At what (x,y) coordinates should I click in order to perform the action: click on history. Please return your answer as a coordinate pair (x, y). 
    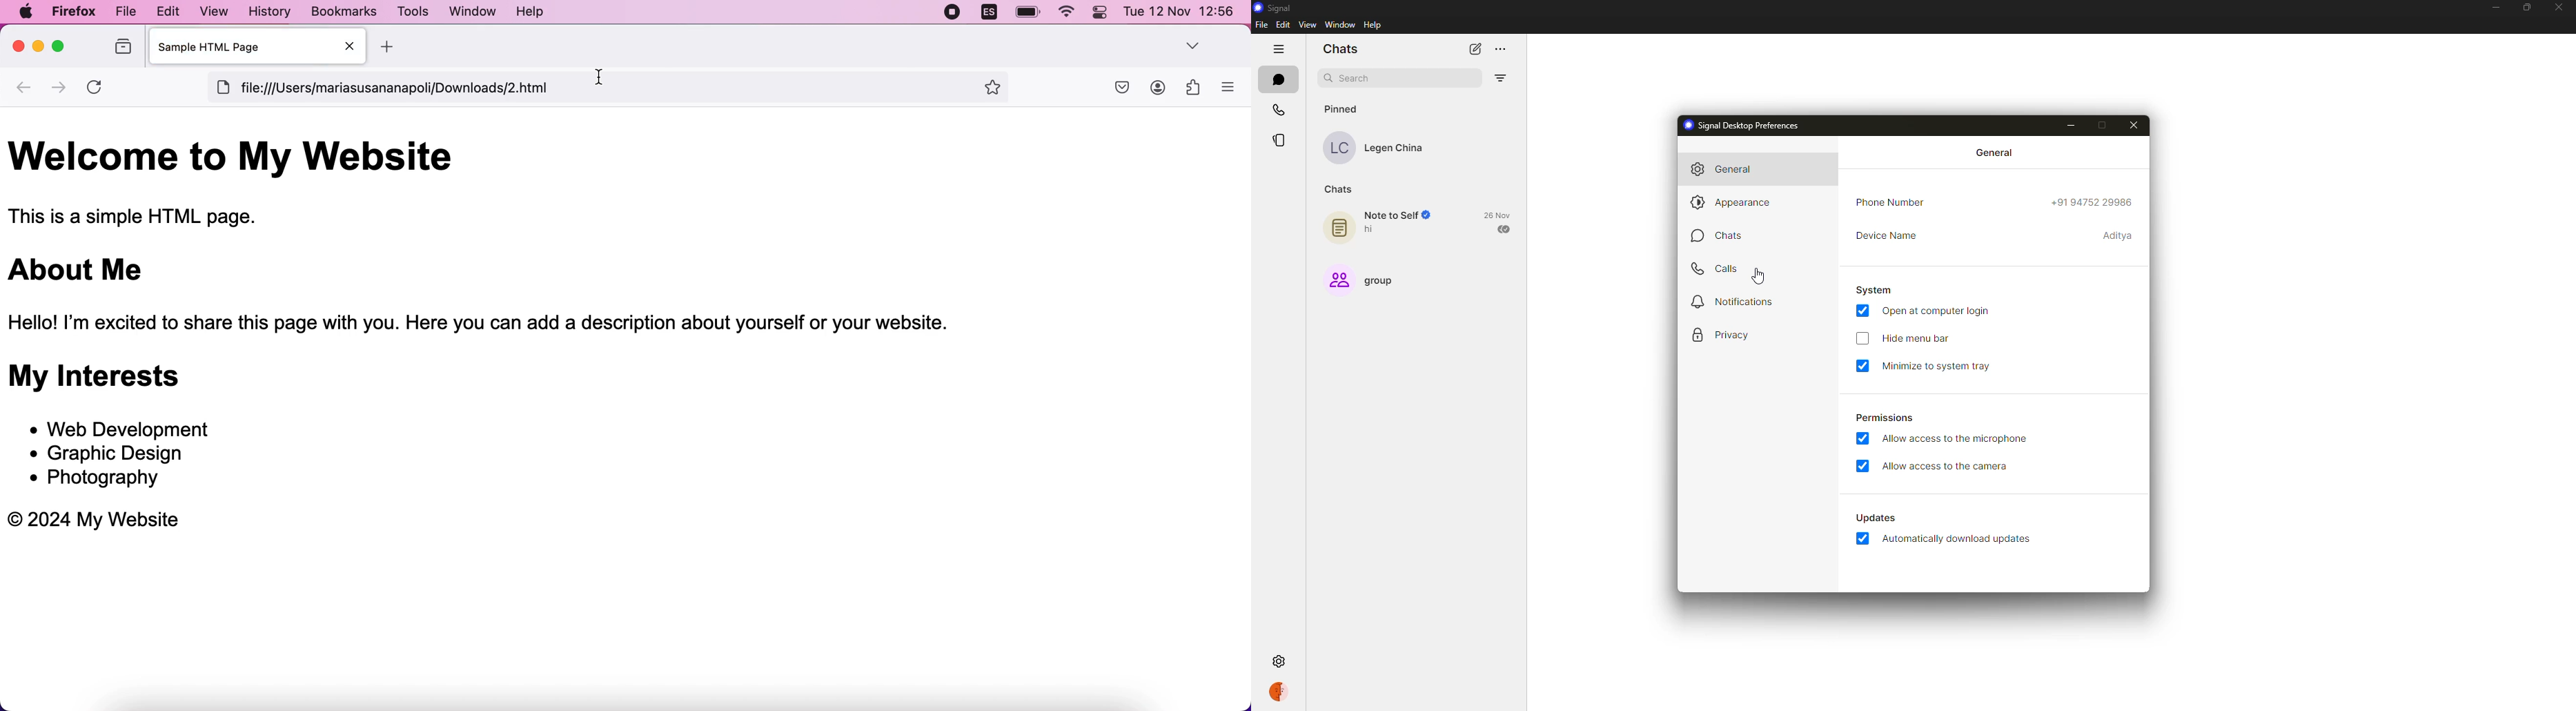
    Looking at the image, I should click on (268, 12).